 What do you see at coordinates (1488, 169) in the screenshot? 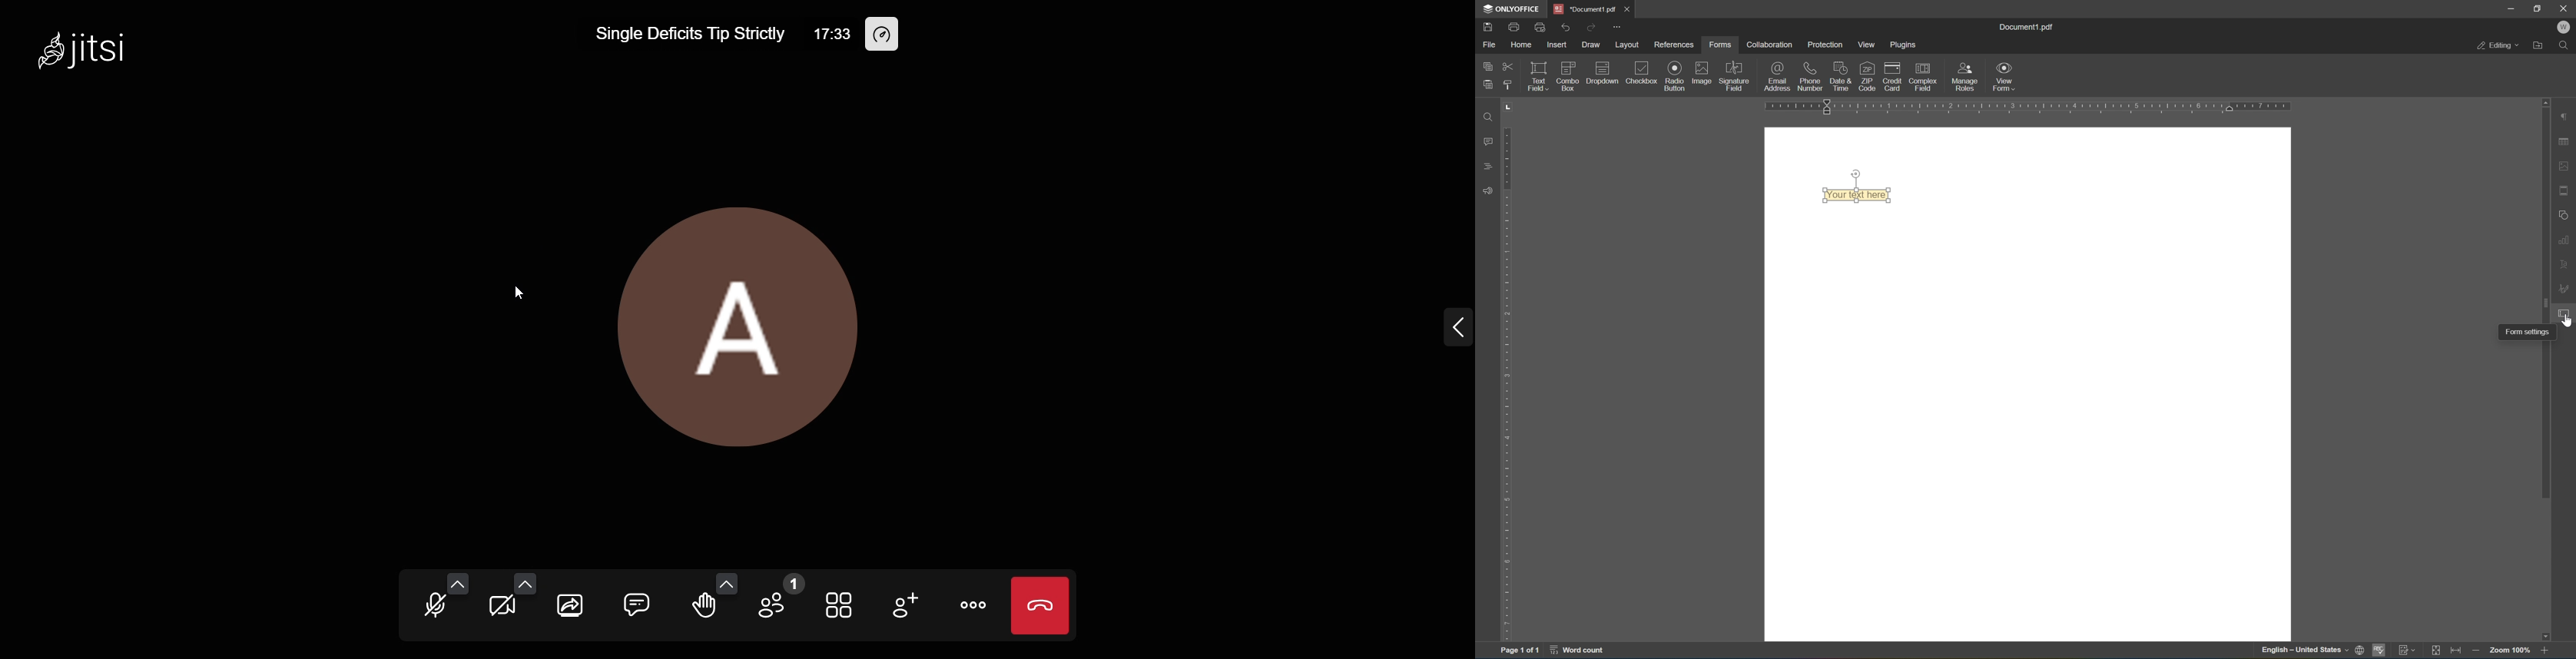
I see `headings` at bounding box center [1488, 169].